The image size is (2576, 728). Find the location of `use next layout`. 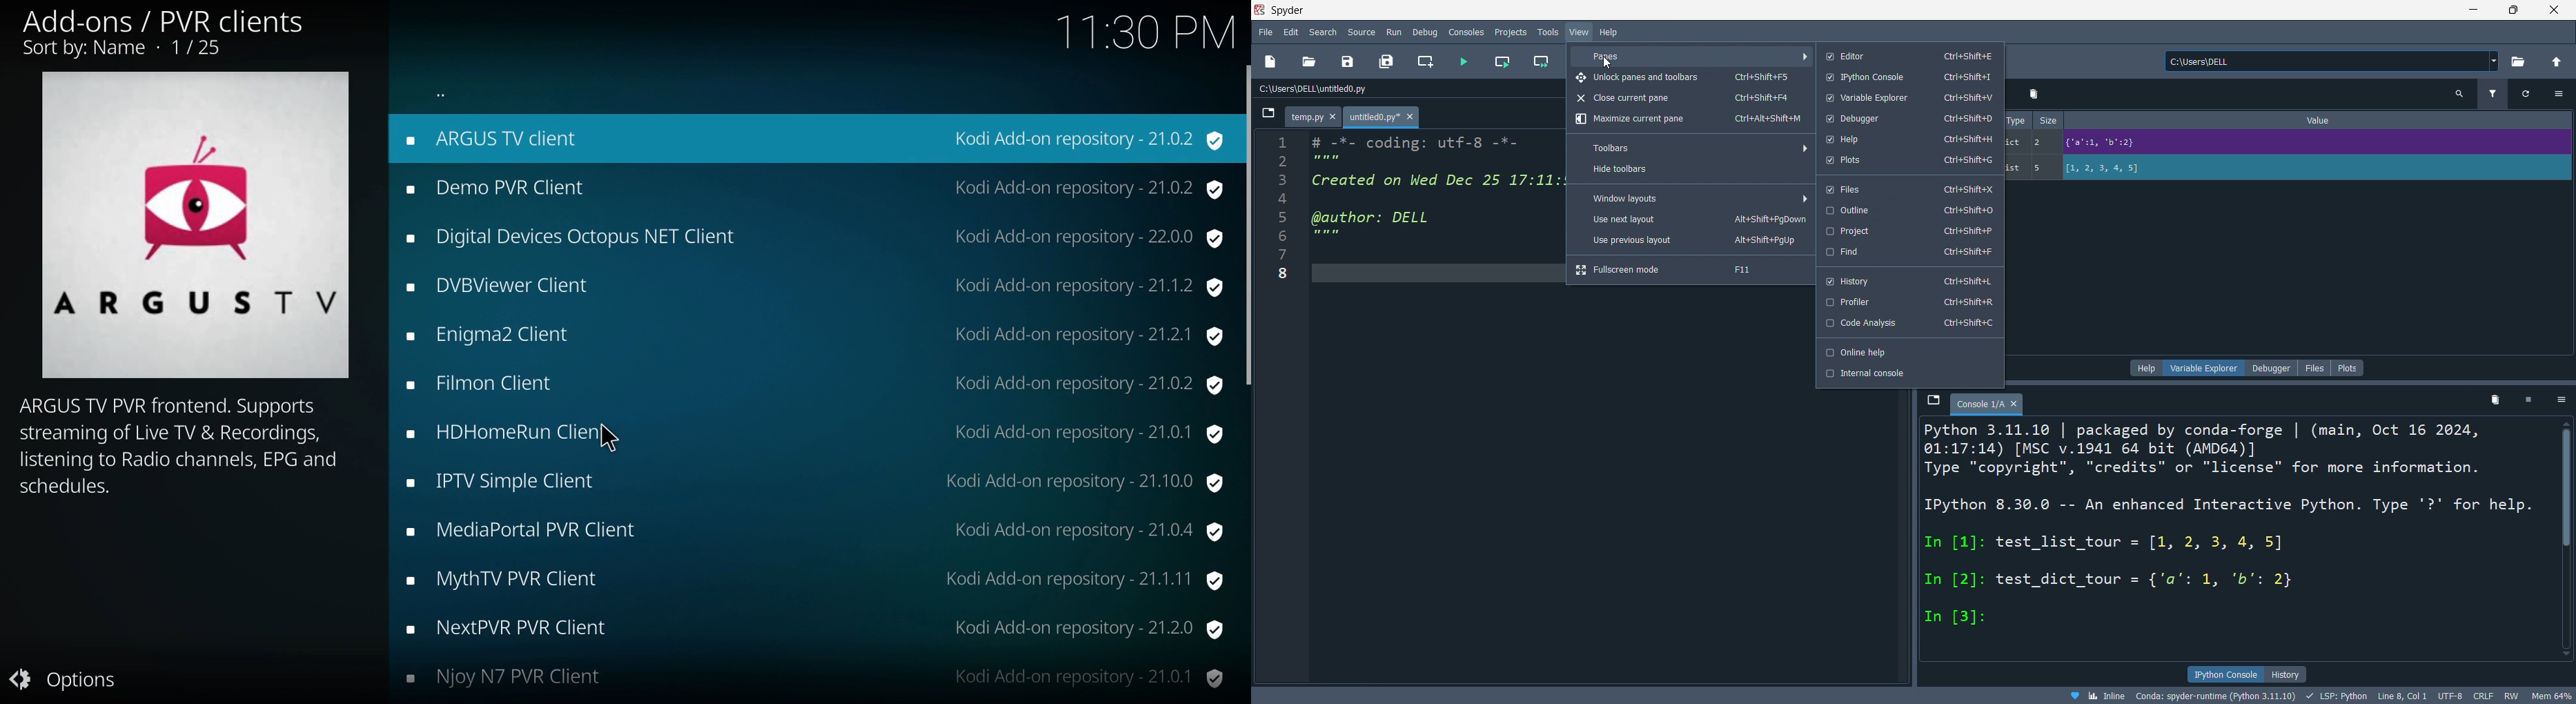

use next layout is located at coordinates (1692, 221).